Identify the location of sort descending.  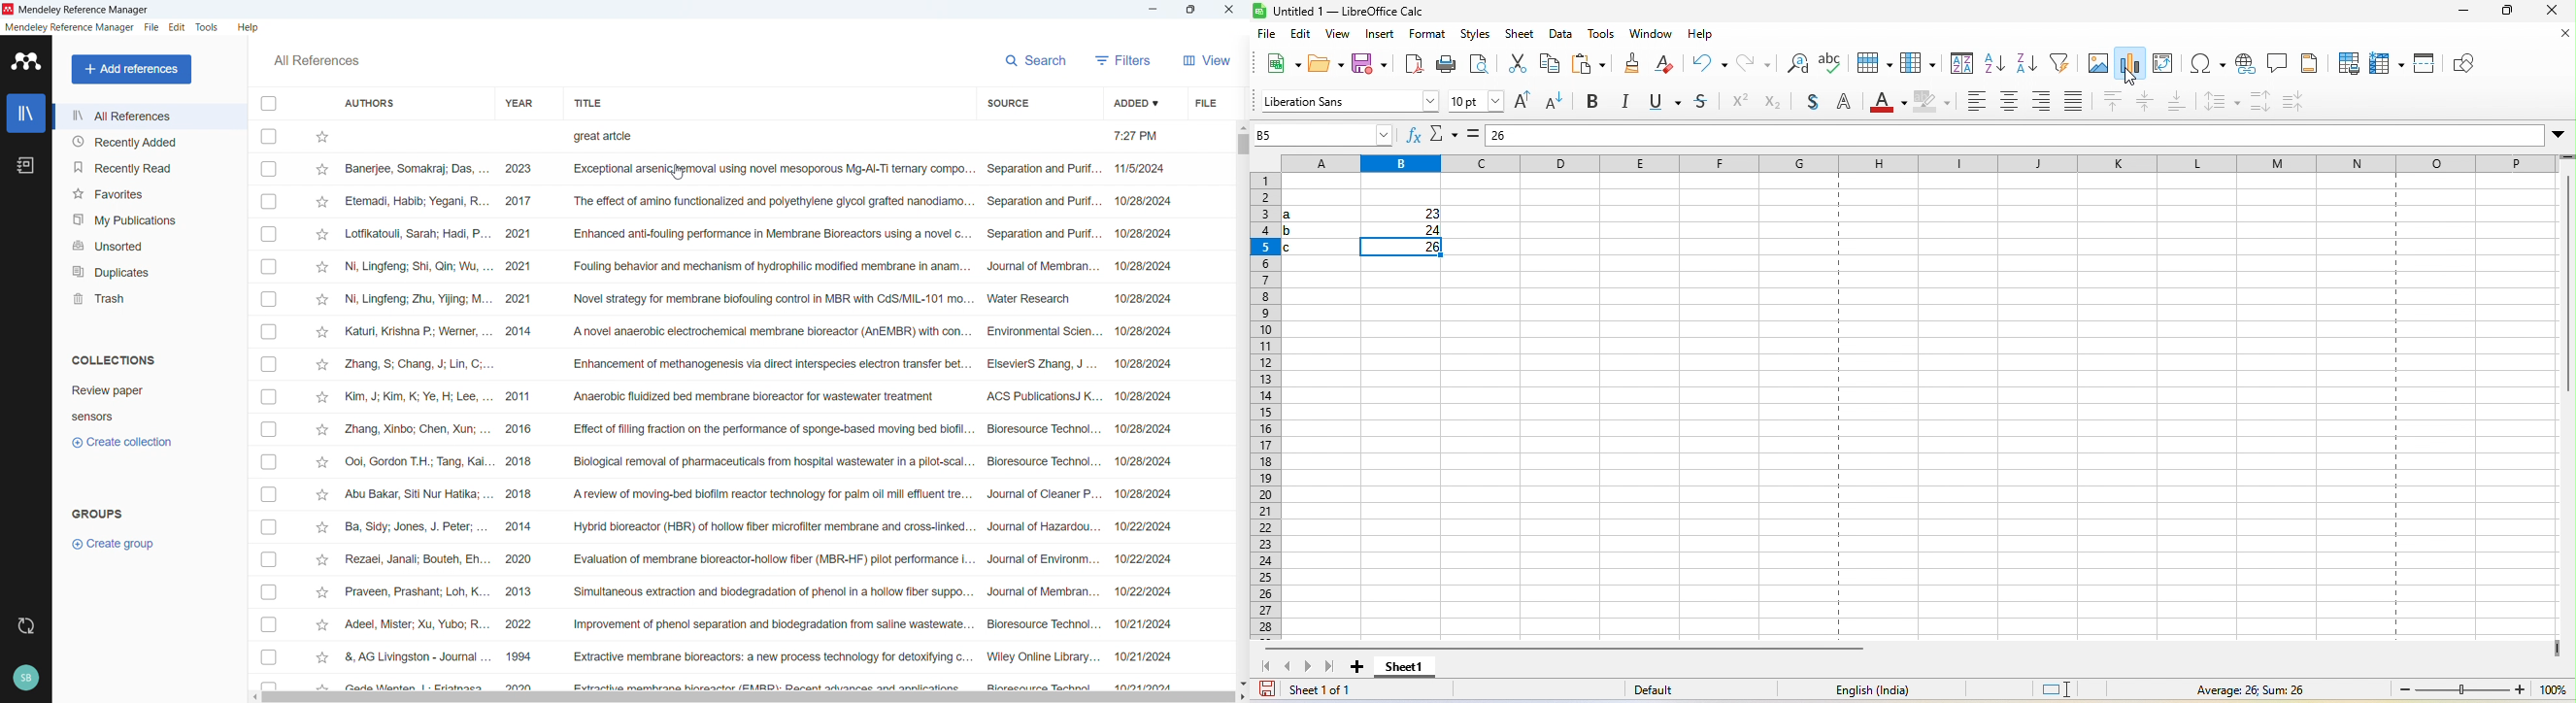
(2029, 65).